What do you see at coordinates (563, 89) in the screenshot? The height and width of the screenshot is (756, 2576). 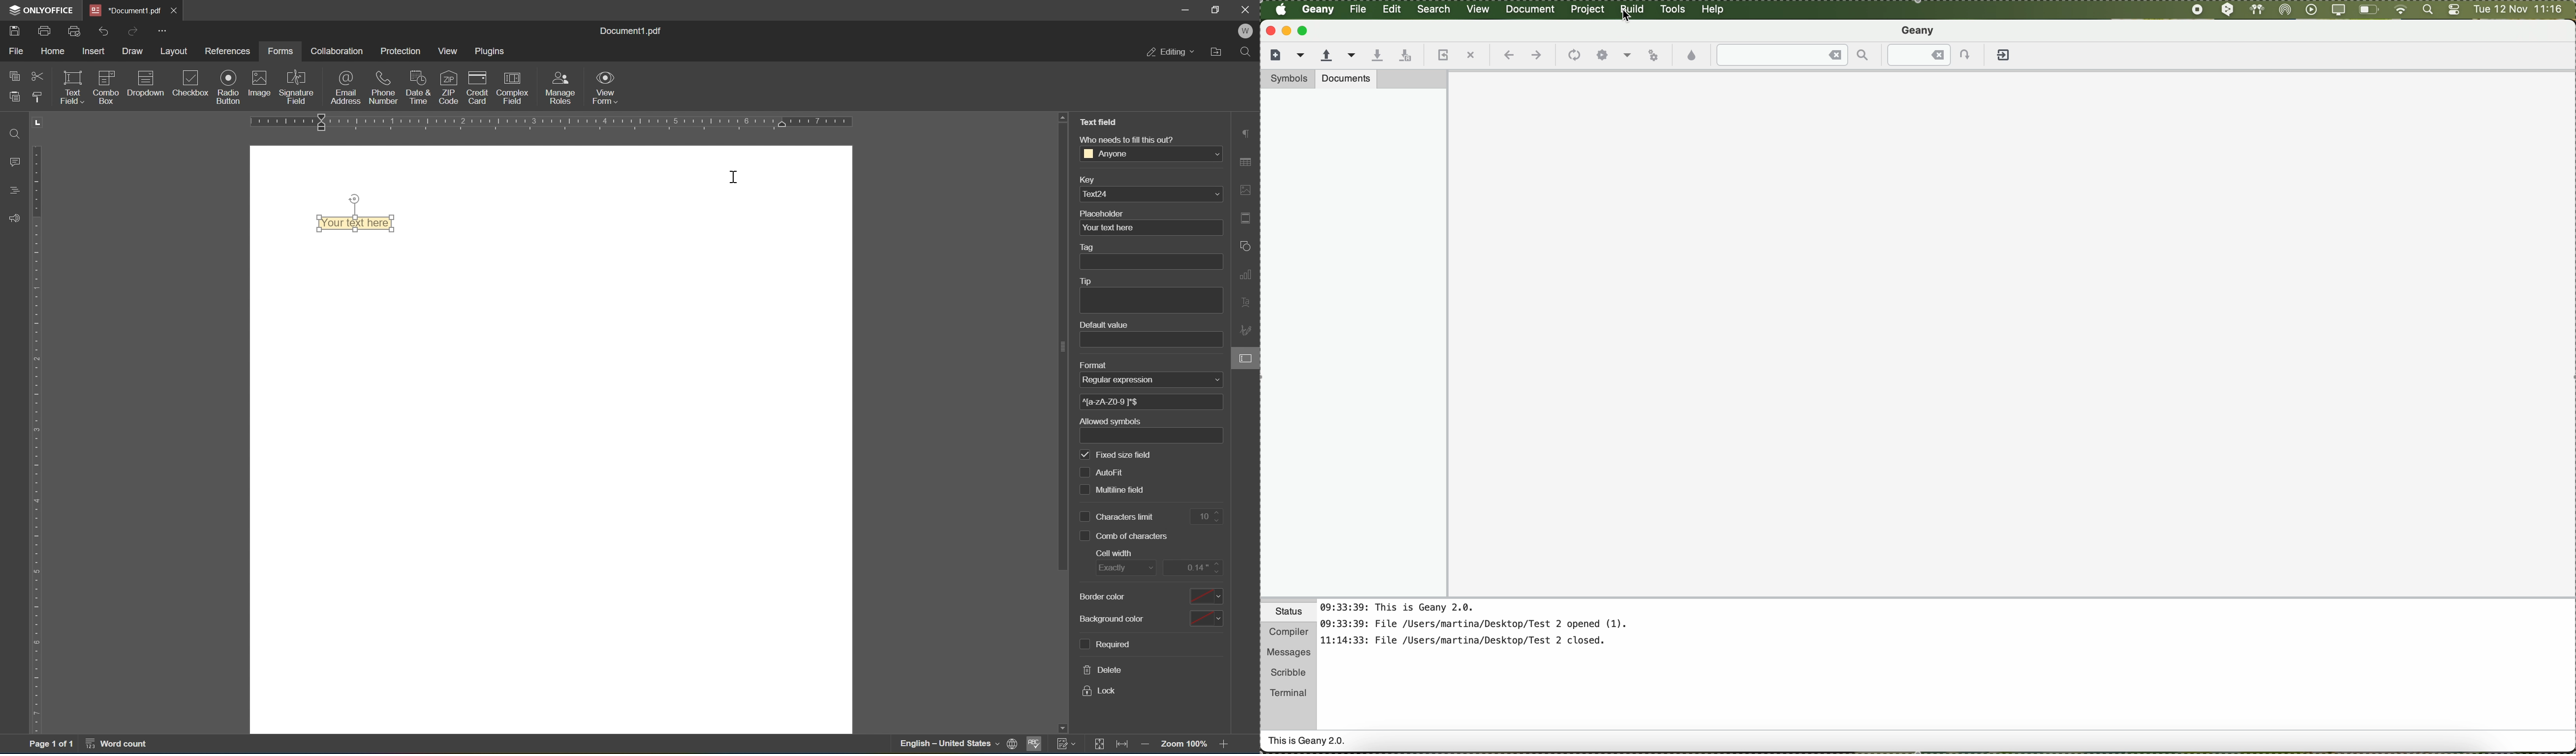 I see `manage roles` at bounding box center [563, 89].